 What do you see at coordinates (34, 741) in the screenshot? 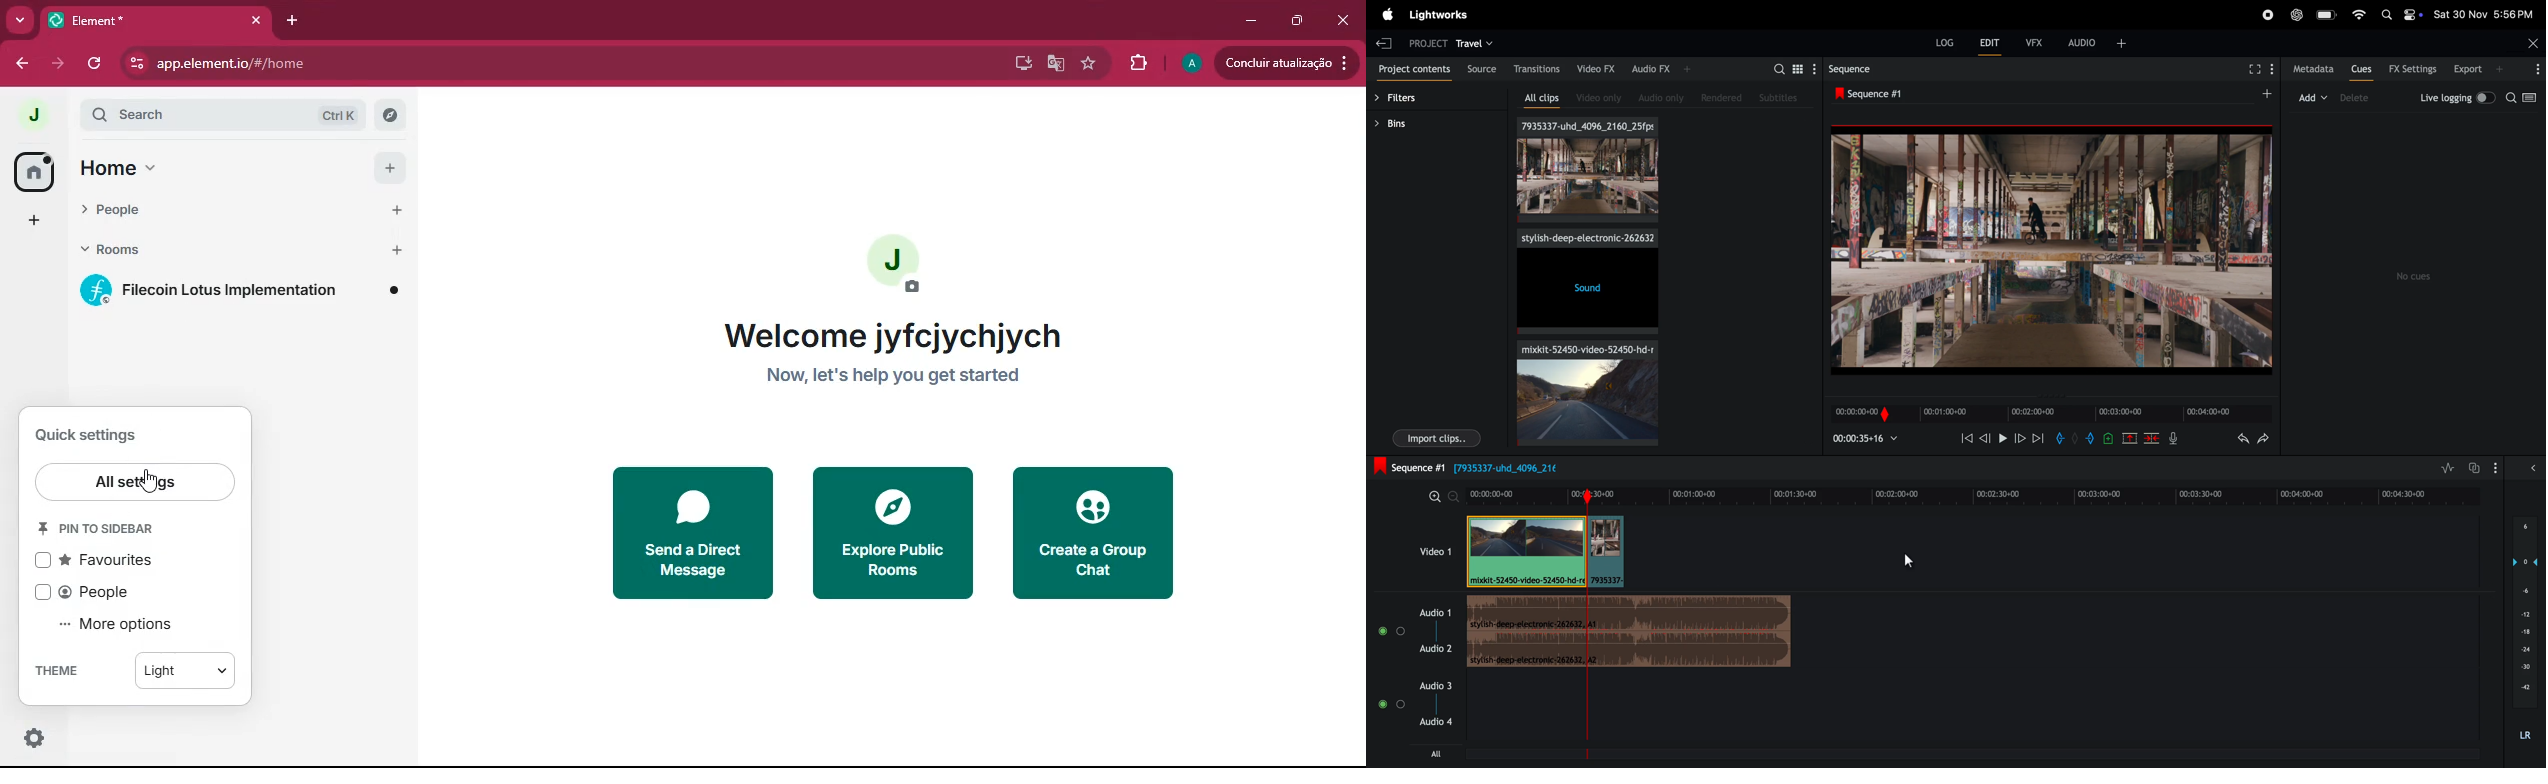
I see `settings ` at bounding box center [34, 741].